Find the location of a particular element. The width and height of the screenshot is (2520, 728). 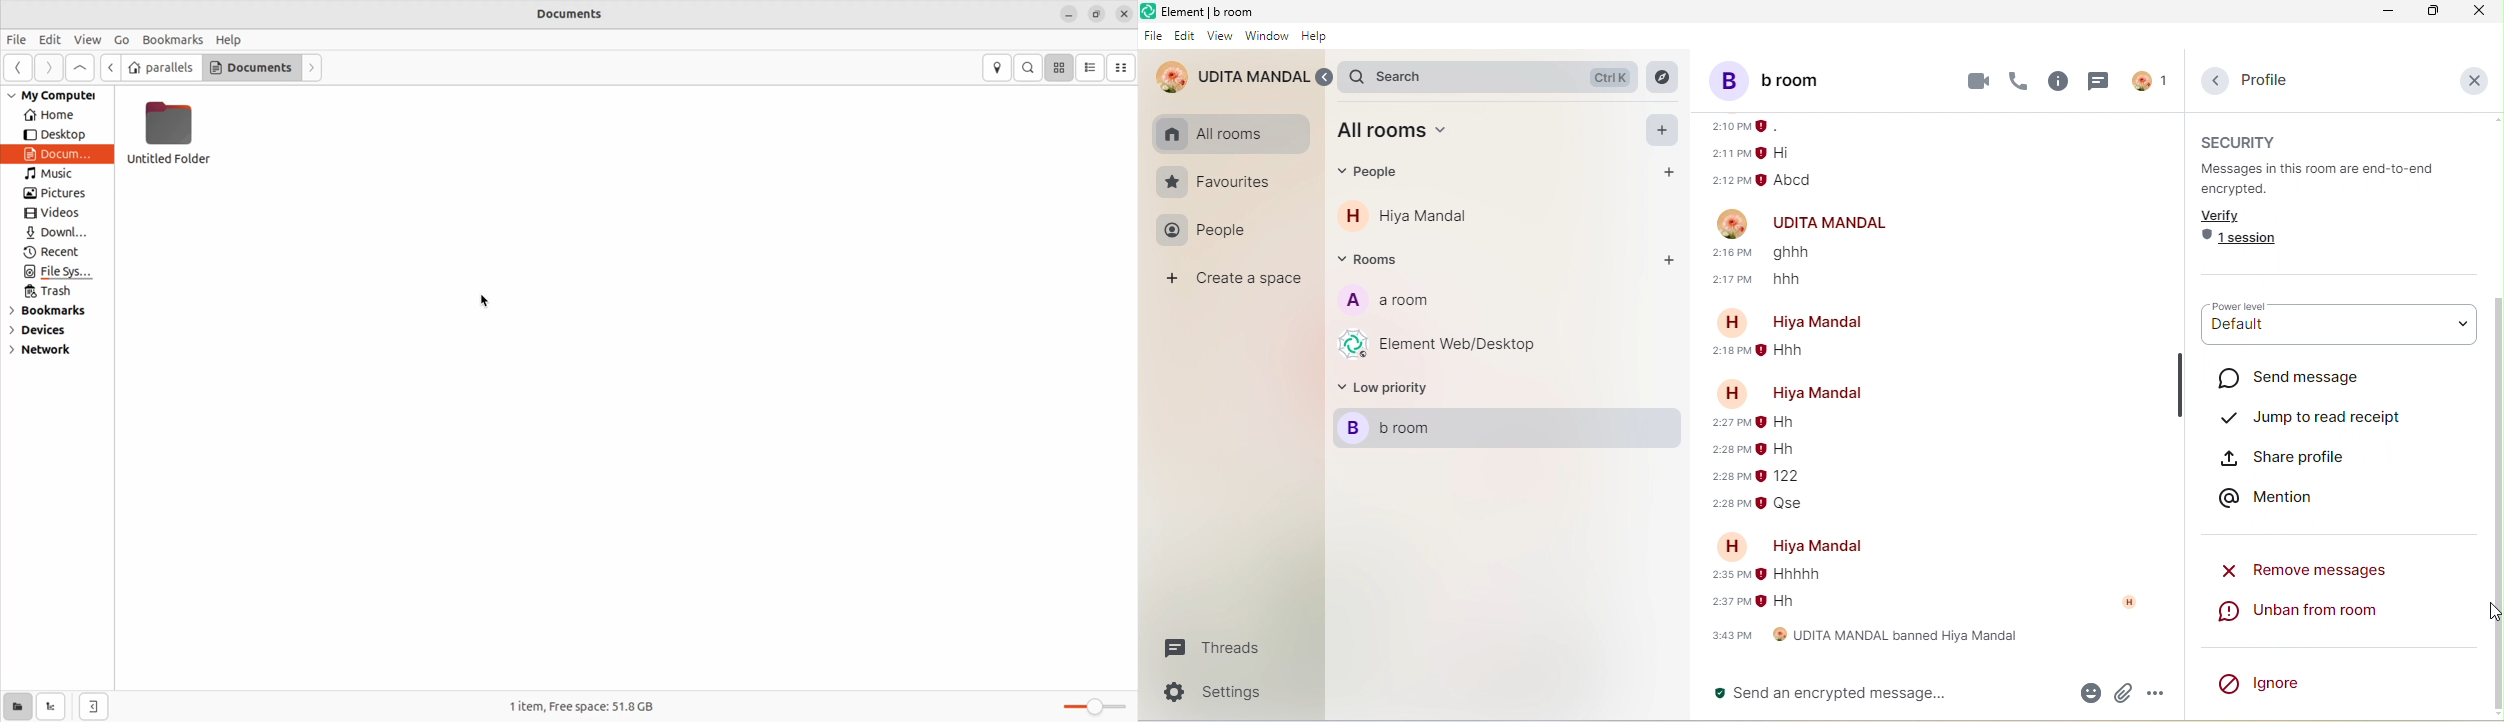

Help is located at coordinates (231, 37).